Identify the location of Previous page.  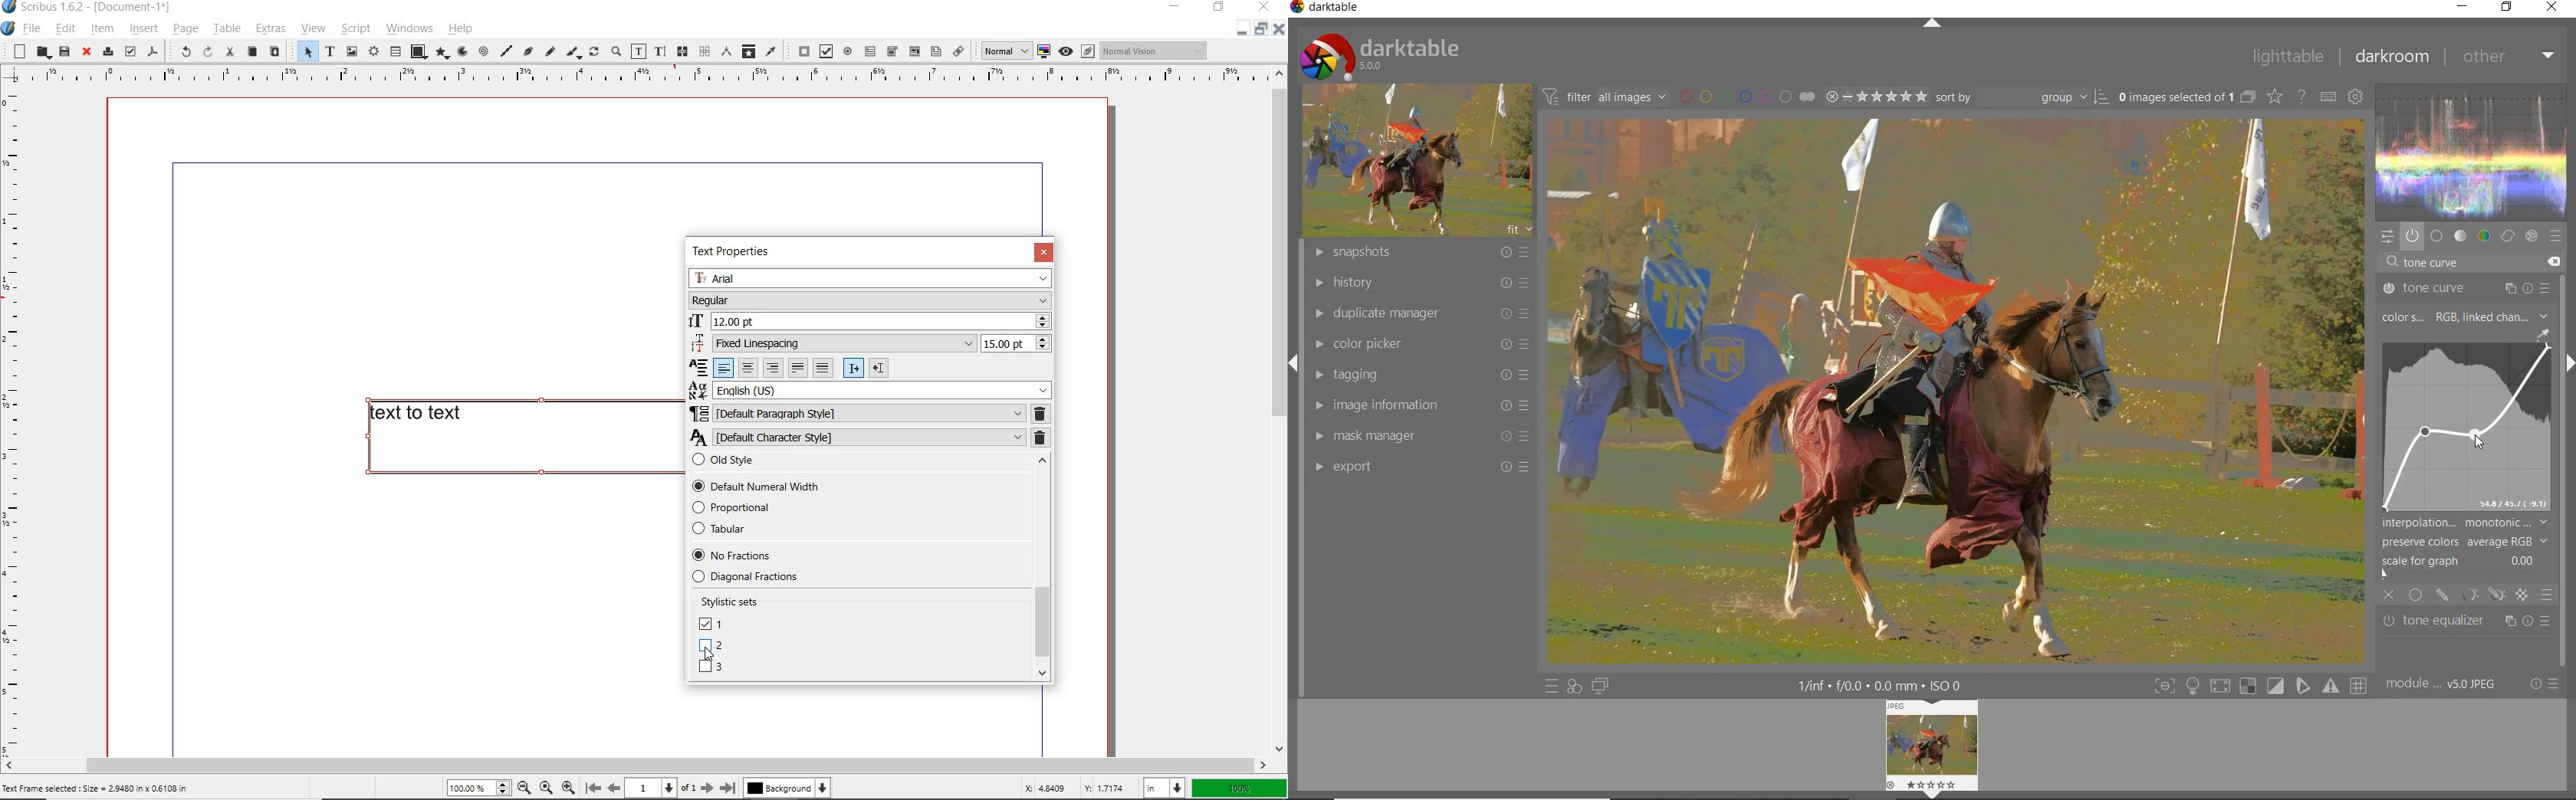
(612, 788).